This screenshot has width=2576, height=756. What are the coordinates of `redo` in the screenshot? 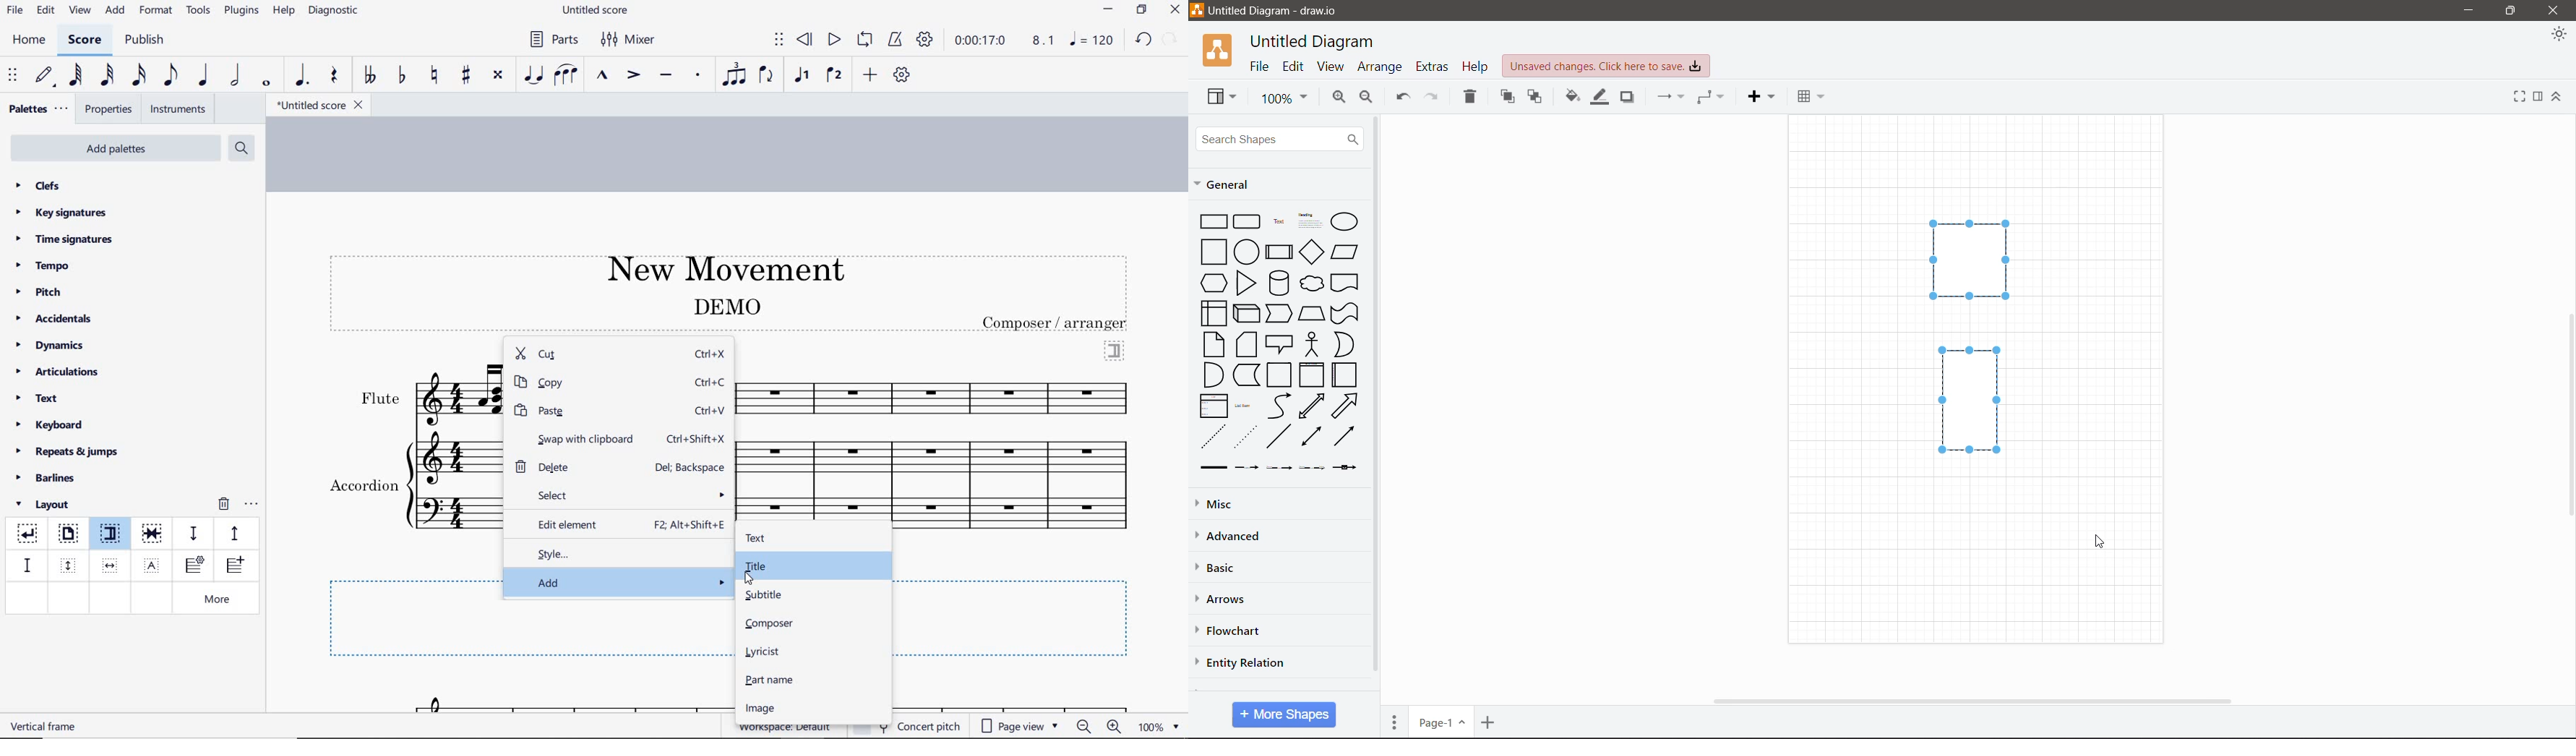 It's located at (1143, 39).